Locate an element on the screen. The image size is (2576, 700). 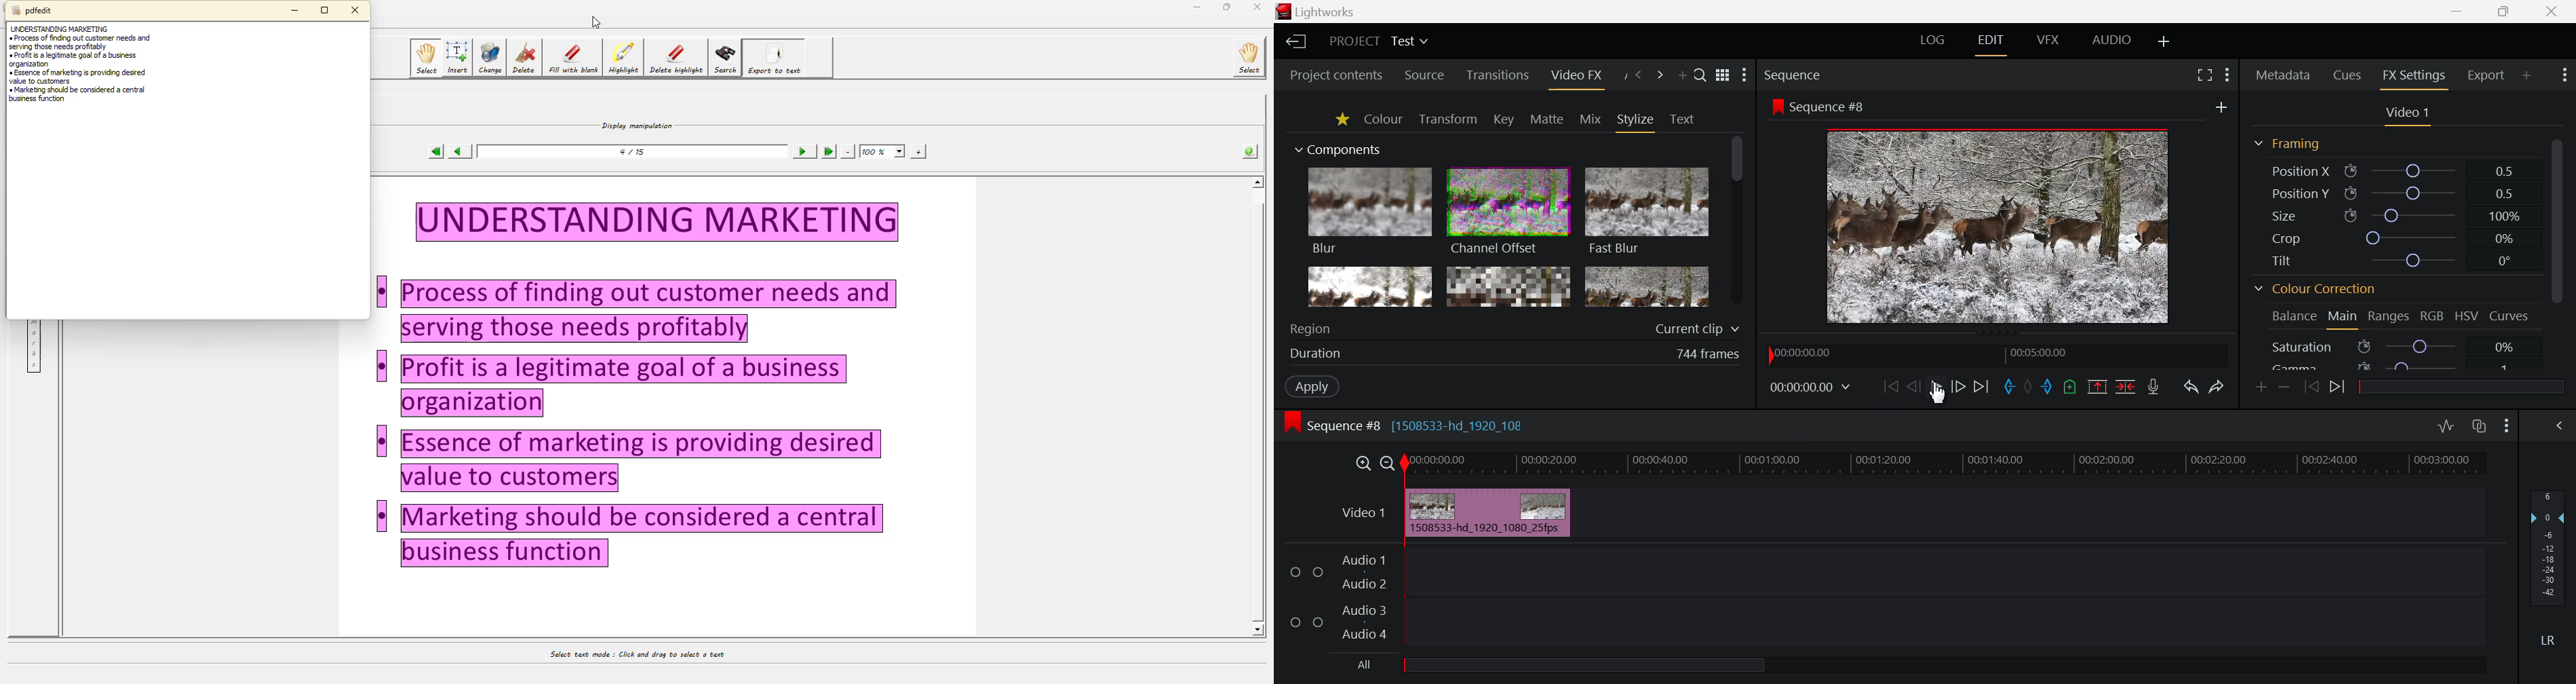
AUDIO Layout is located at coordinates (2111, 40).